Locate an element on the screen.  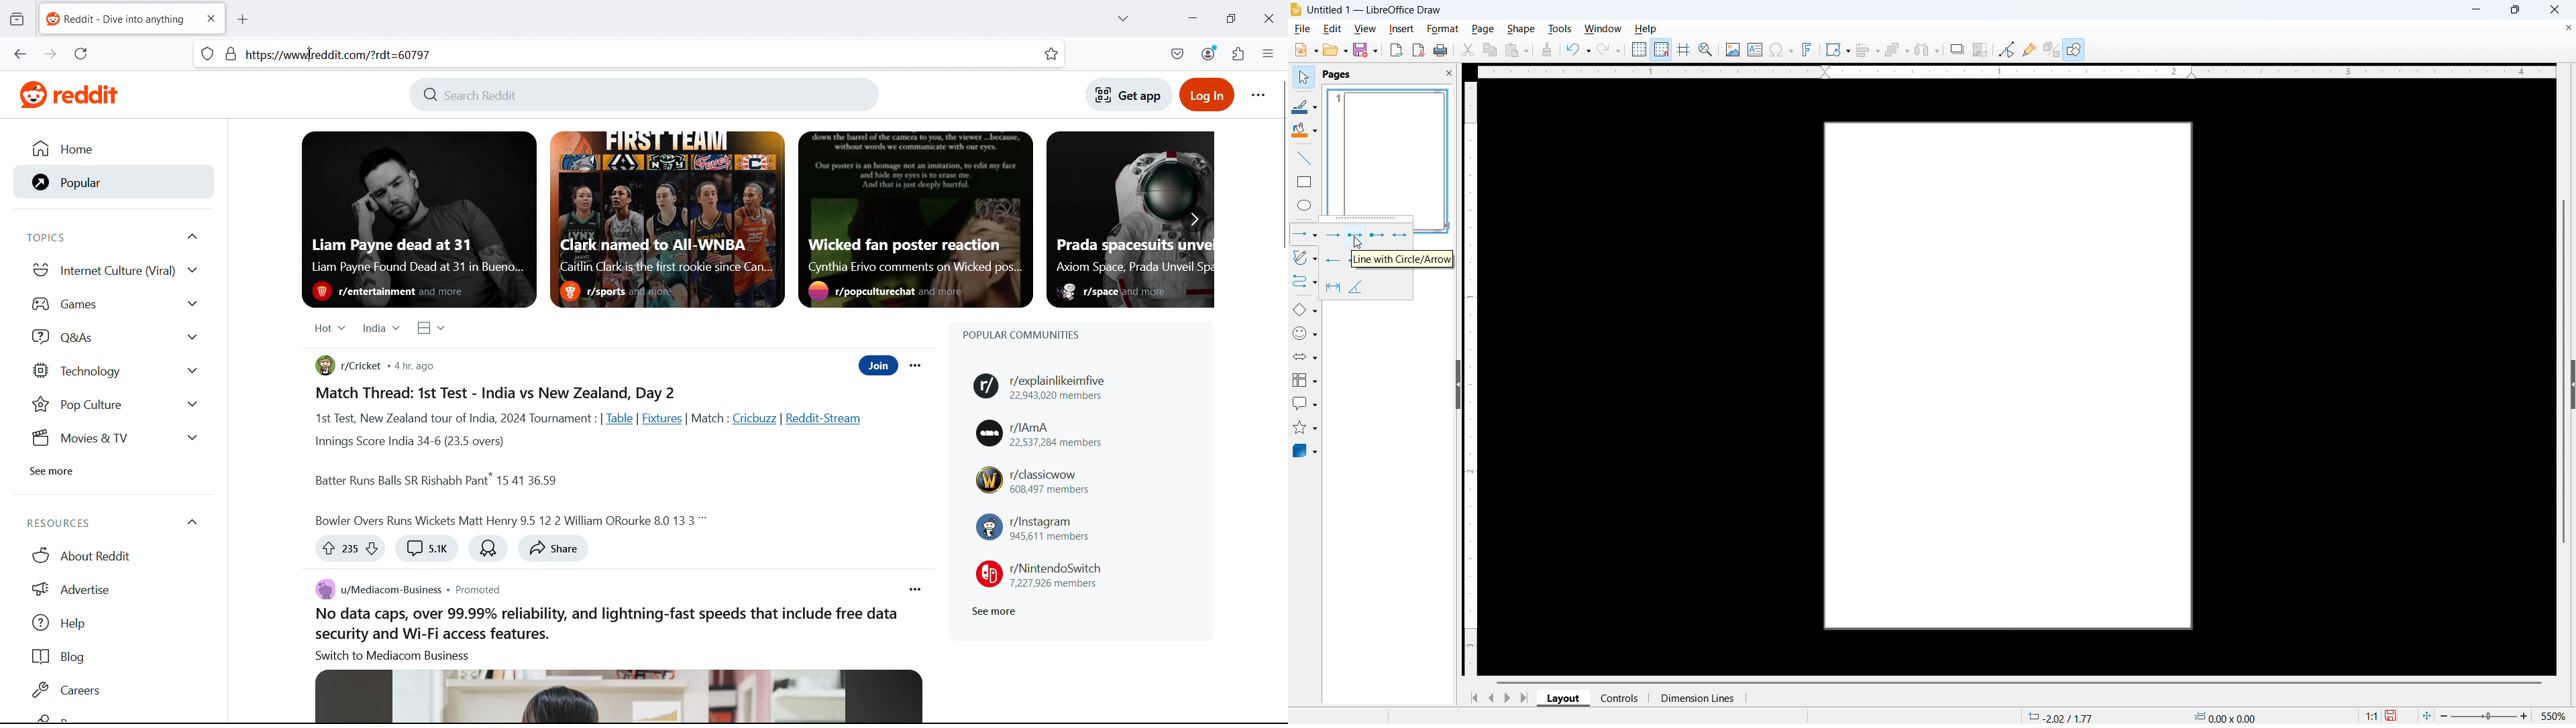
Post publication time is located at coordinates (417, 366).